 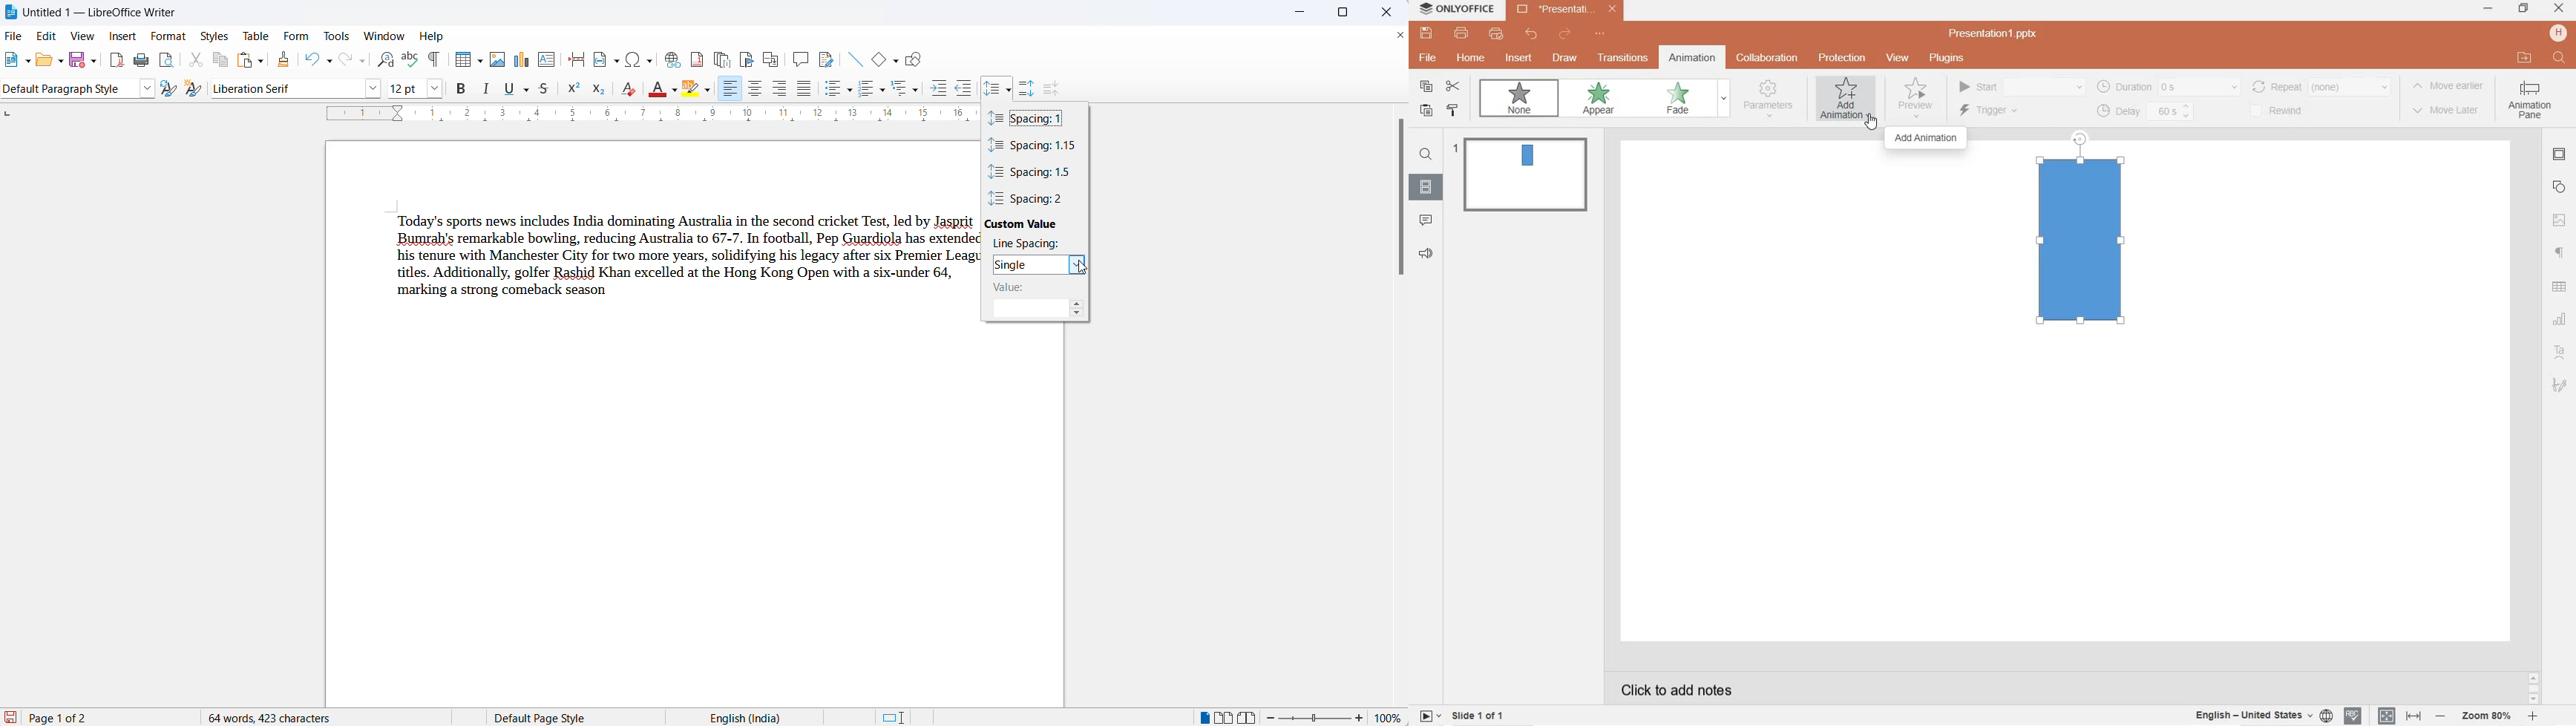 What do you see at coordinates (689, 88) in the screenshot?
I see `character highlight` at bounding box center [689, 88].